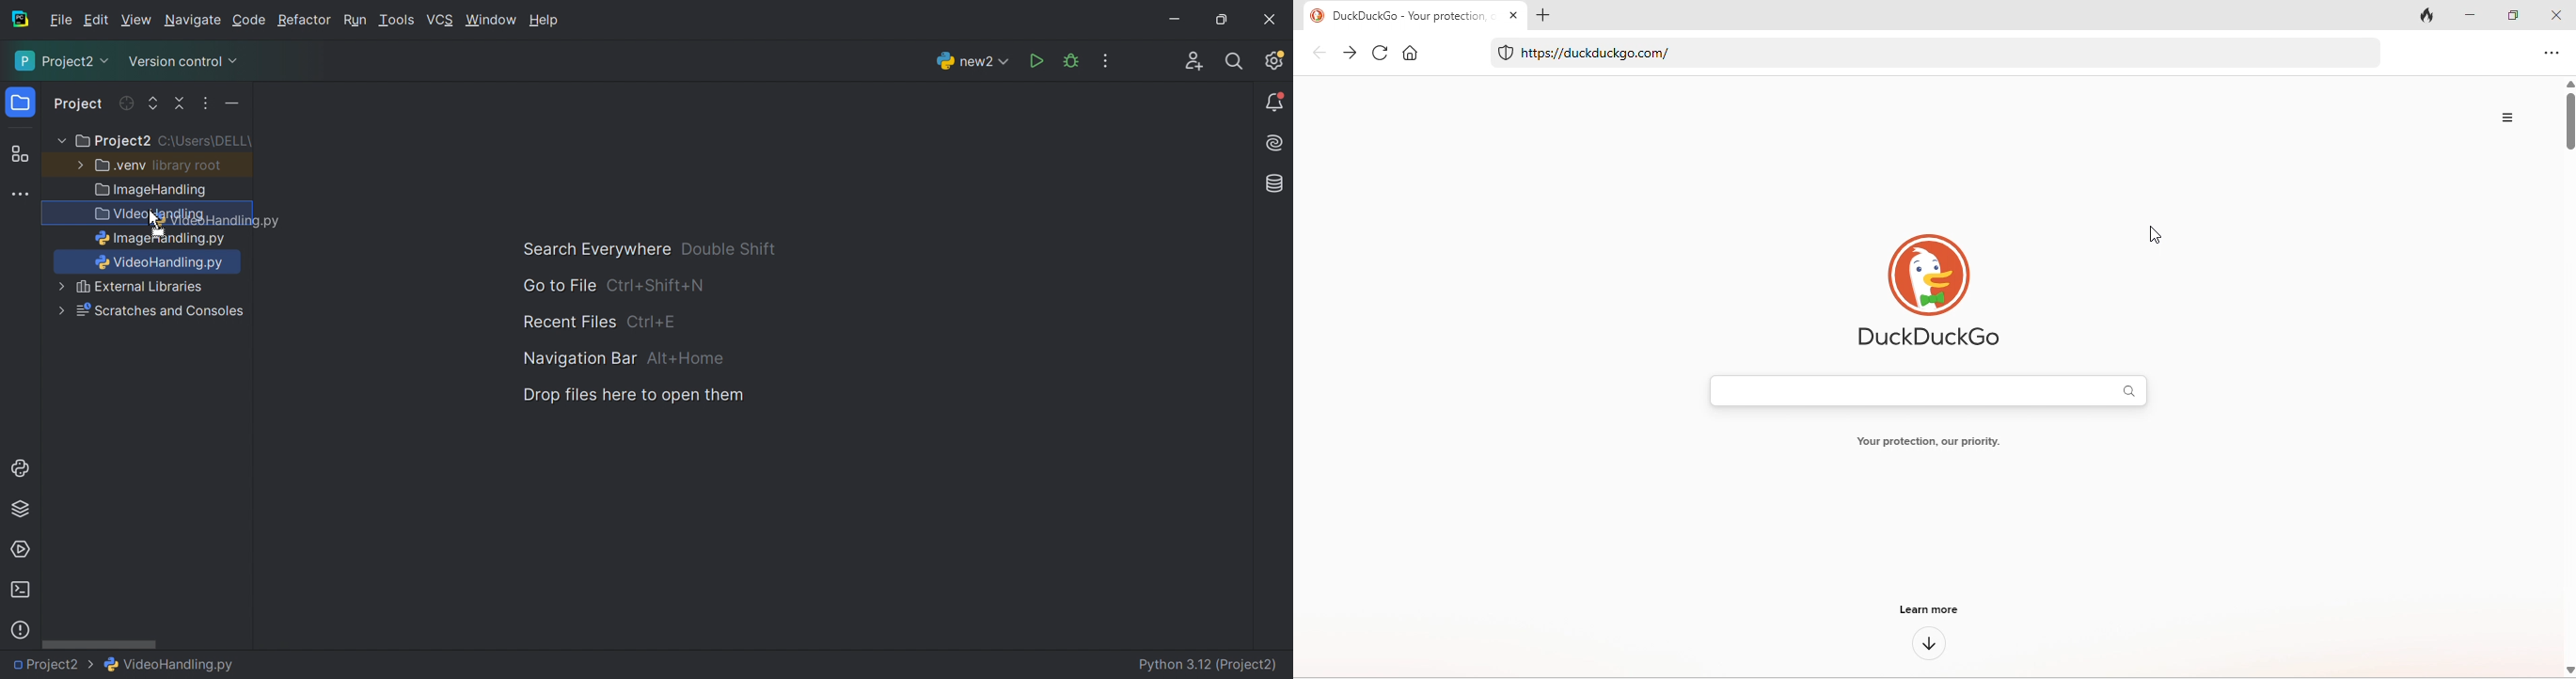  Describe the element at coordinates (1274, 60) in the screenshot. I see `Updates available. IDE and Project Settings.` at that location.